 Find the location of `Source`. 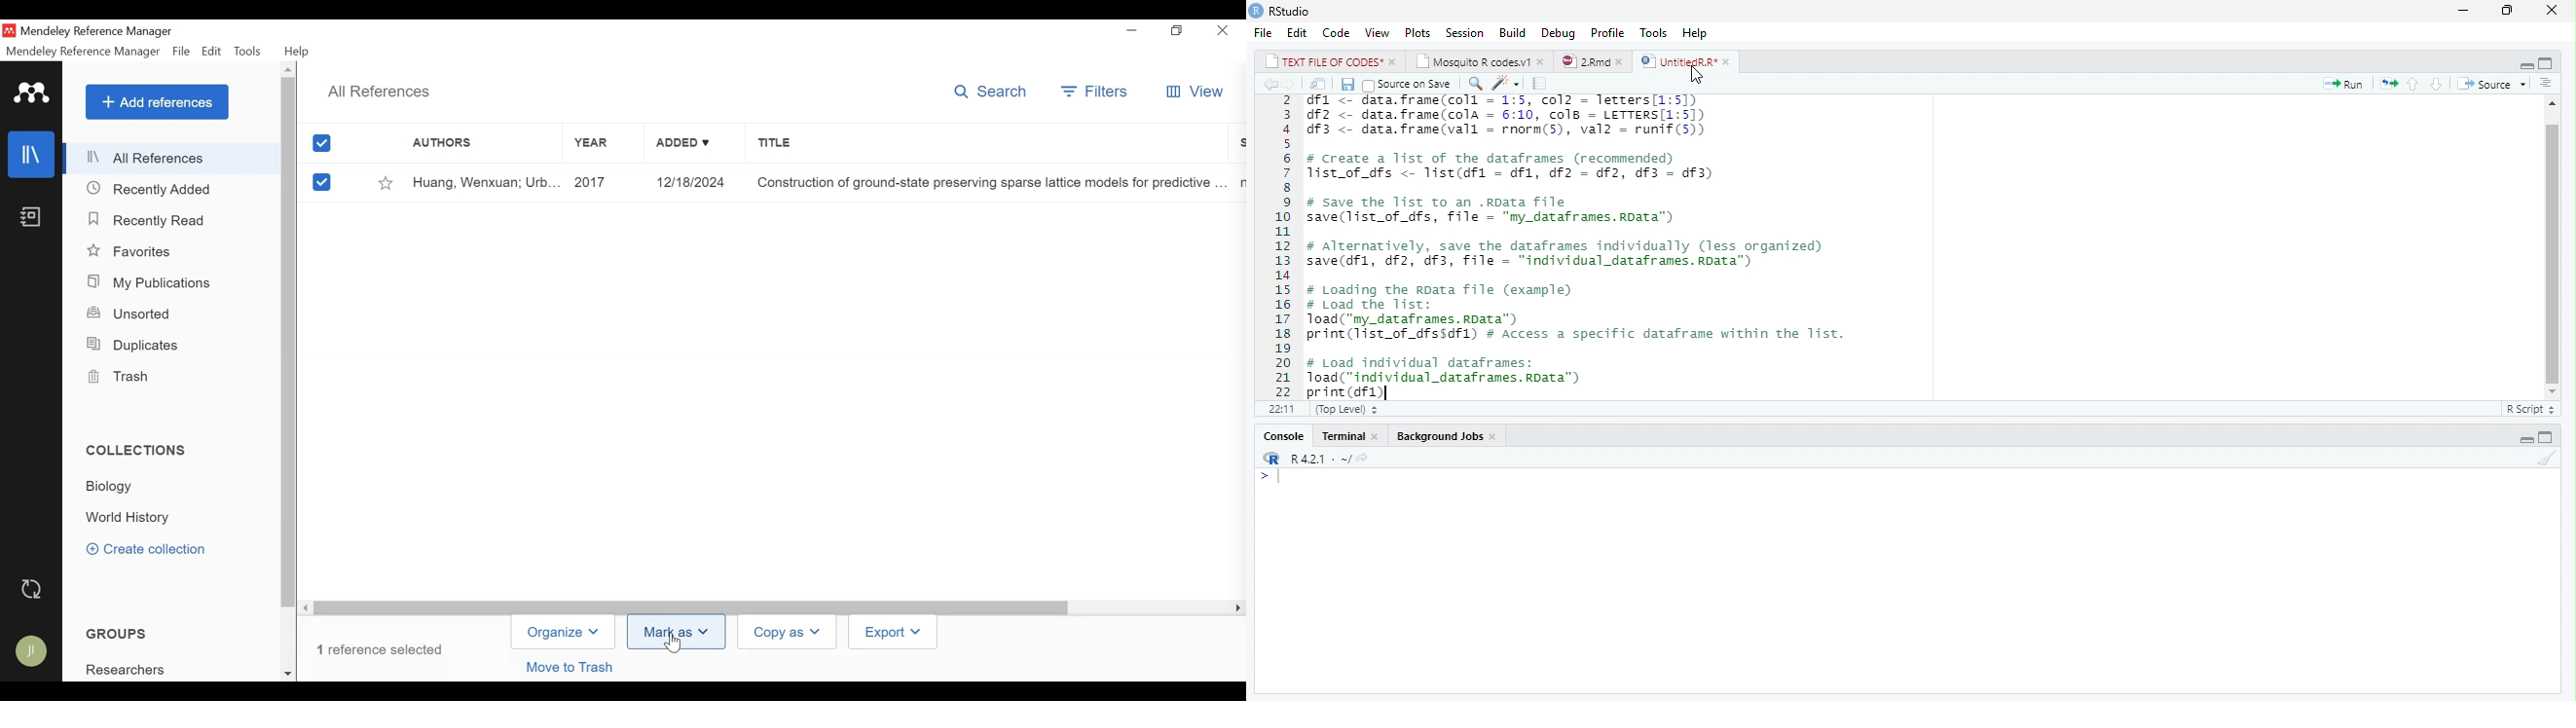

Source is located at coordinates (2489, 83).